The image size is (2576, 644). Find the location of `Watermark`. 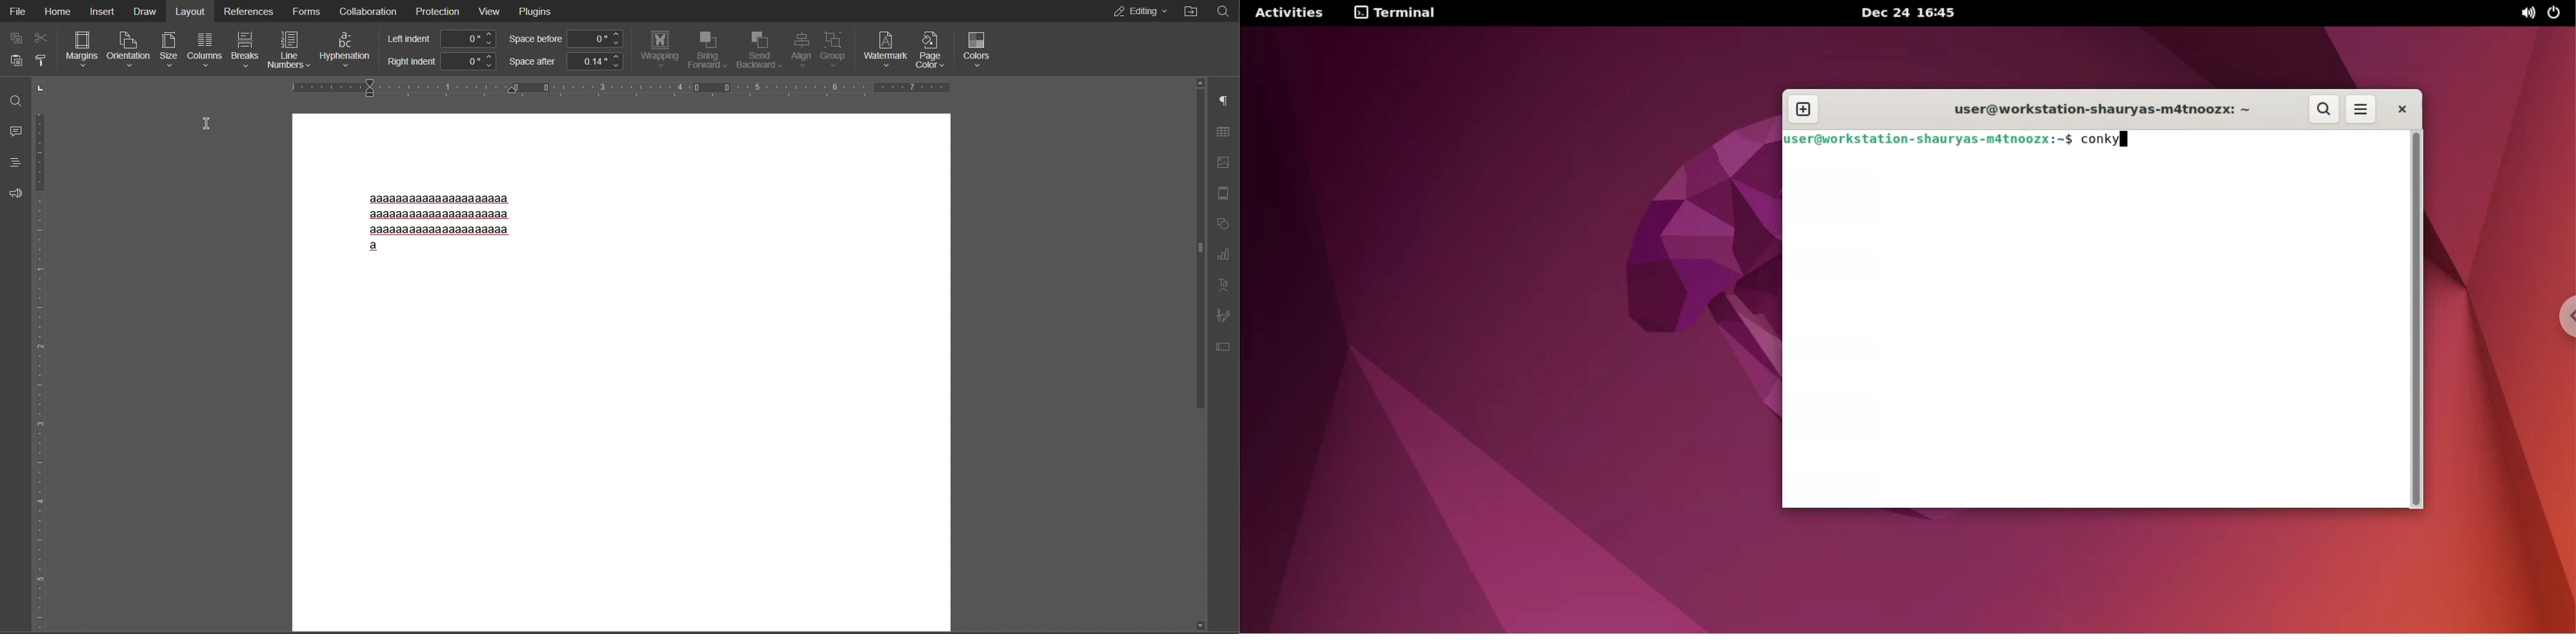

Watermark is located at coordinates (885, 48).